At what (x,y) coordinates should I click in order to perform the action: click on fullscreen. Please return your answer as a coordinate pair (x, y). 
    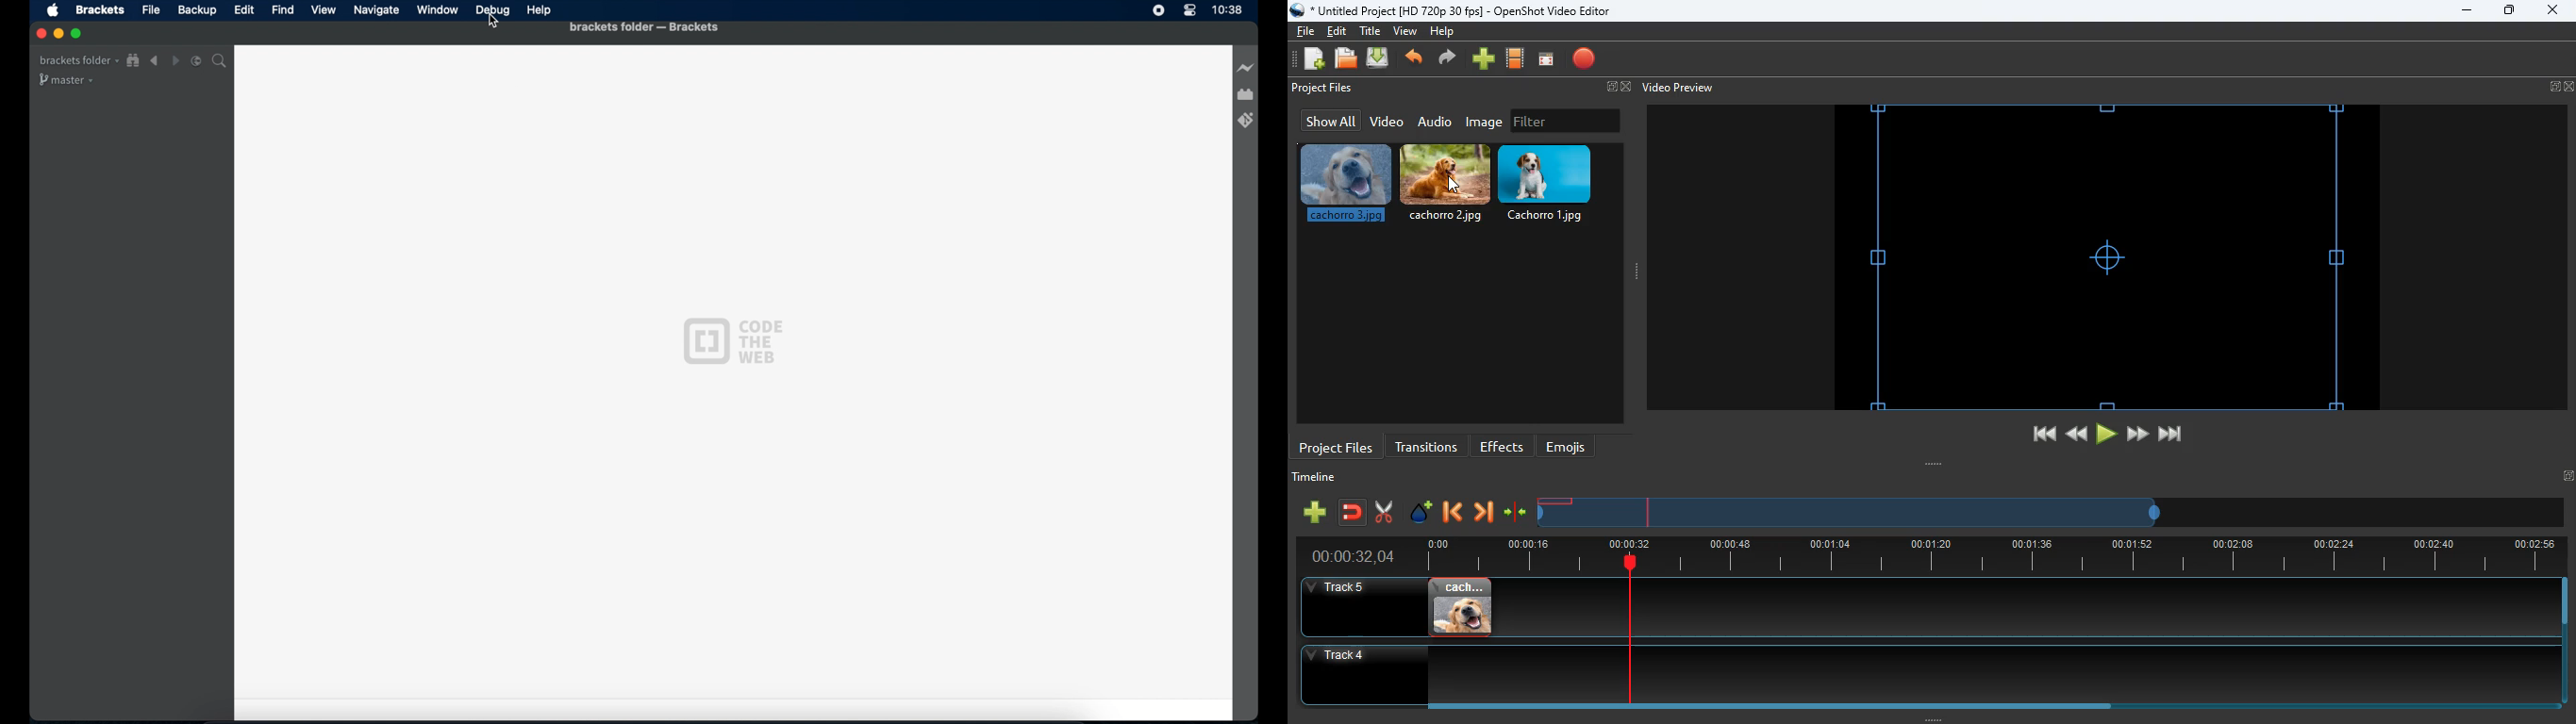
    Looking at the image, I should click on (1616, 88).